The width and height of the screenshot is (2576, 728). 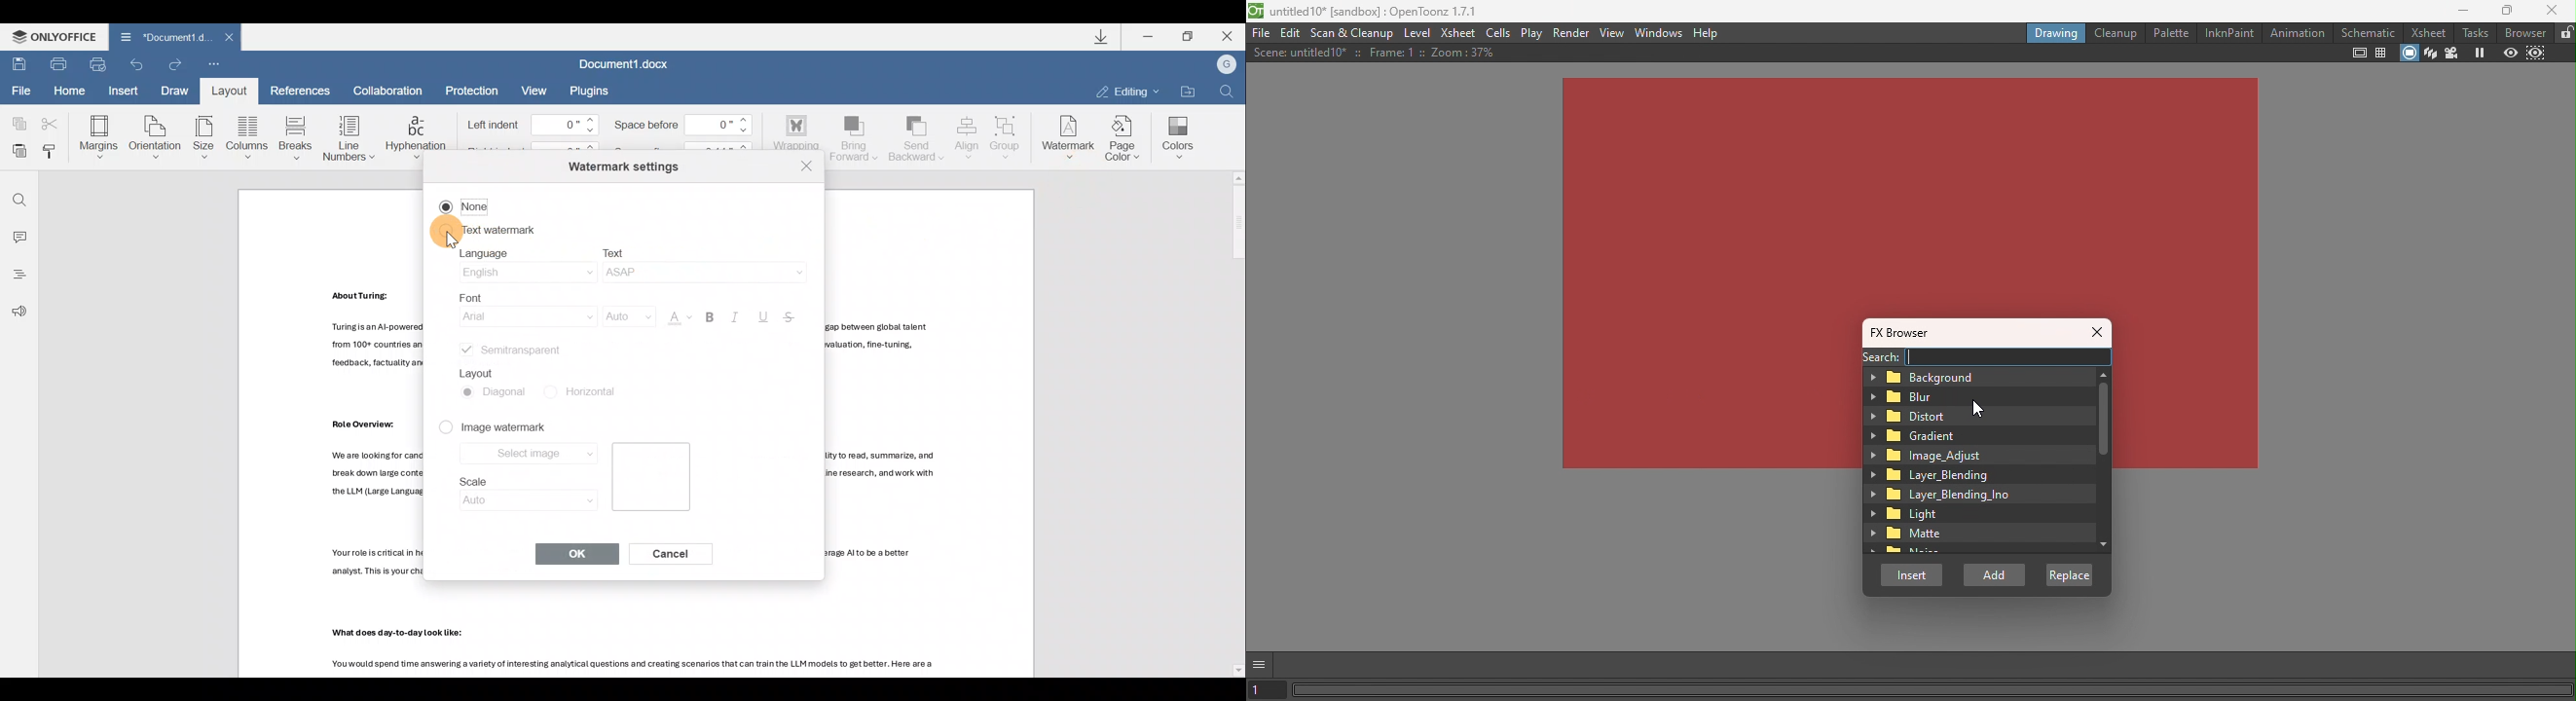 What do you see at coordinates (299, 90) in the screenshot?
I see `References` at bounding box center [299, 90].